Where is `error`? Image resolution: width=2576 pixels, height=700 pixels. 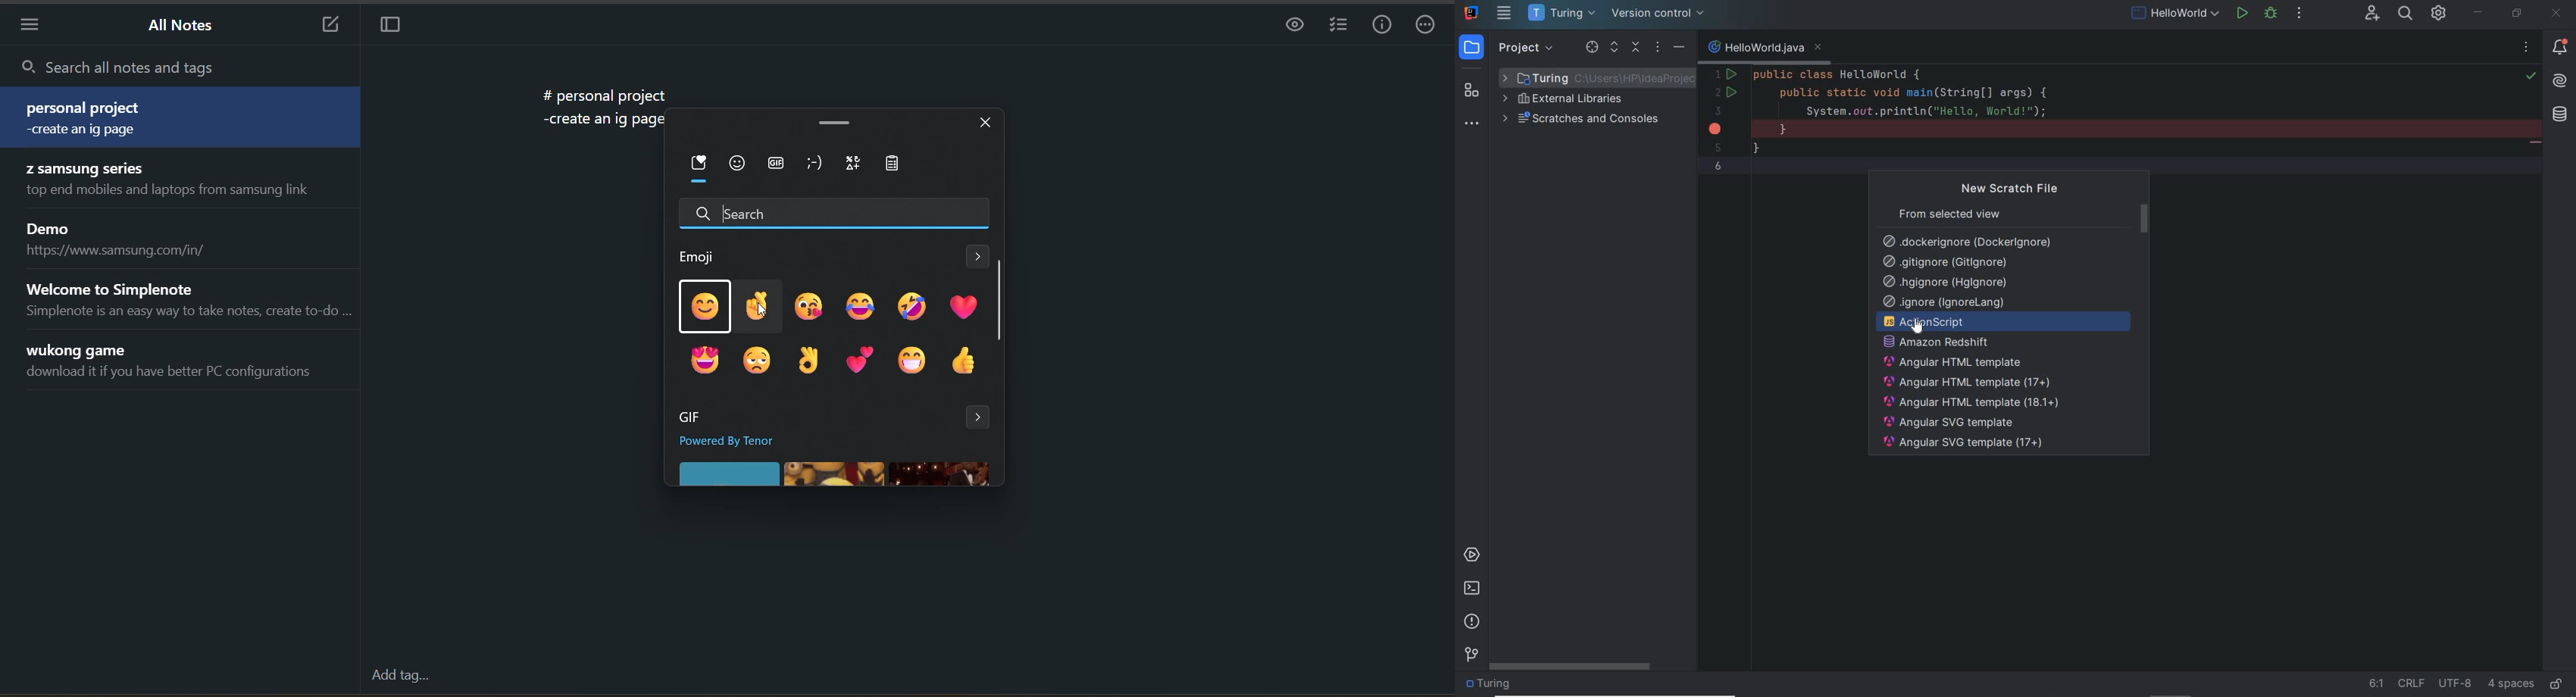 error is located at coordinates (1716, 128).